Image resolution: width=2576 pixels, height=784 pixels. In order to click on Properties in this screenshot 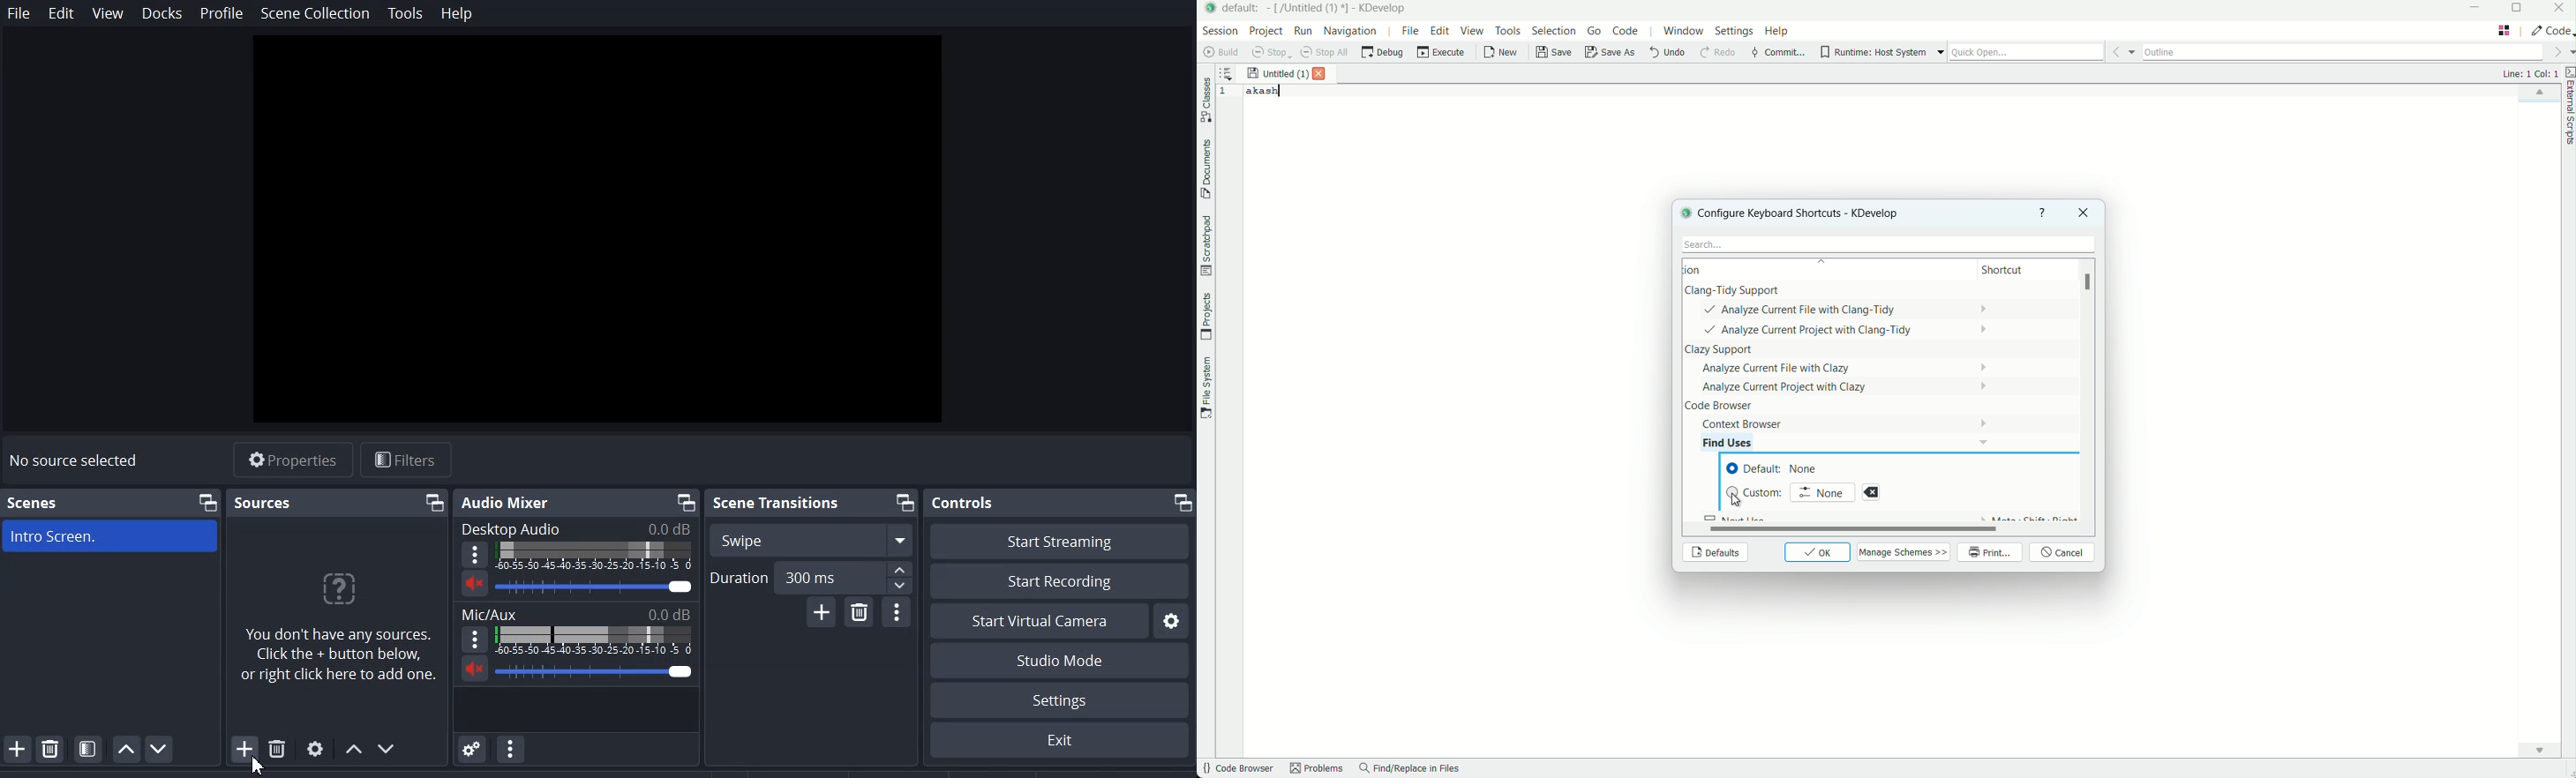, I will do `click(292, 459)`.